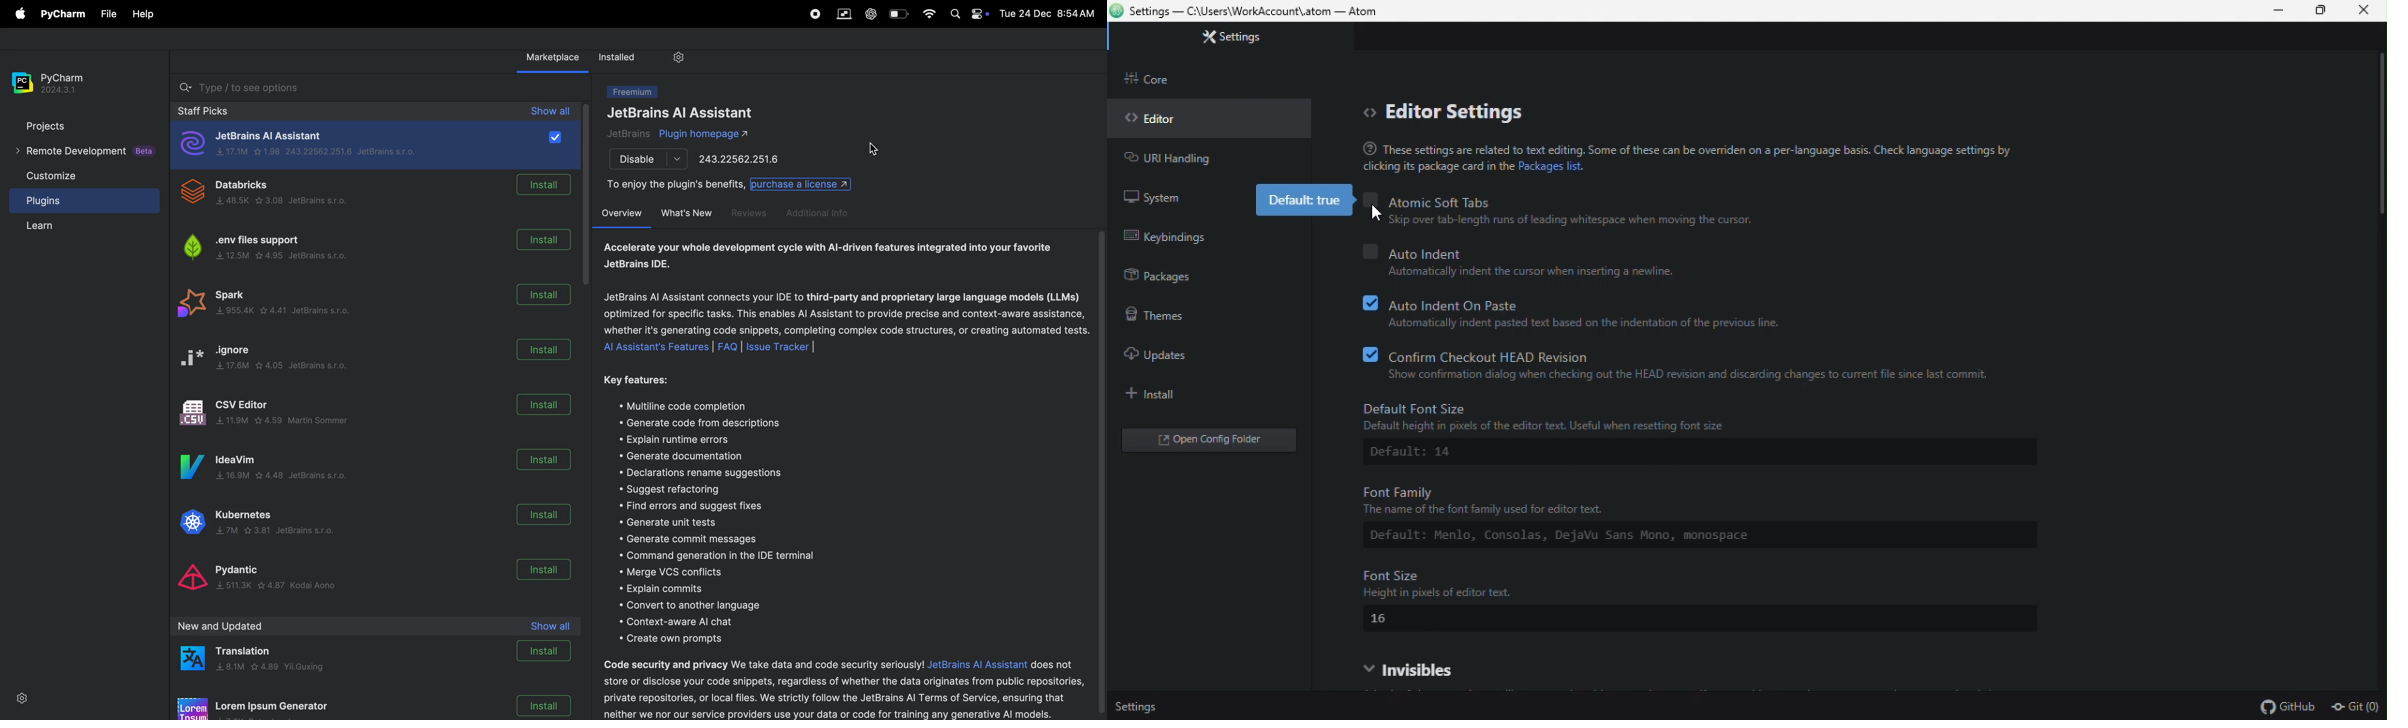  What do you see at coordinates (2379, 139) in the screenshot?
I see `scroll bar` at bounding box center [2379, 139].